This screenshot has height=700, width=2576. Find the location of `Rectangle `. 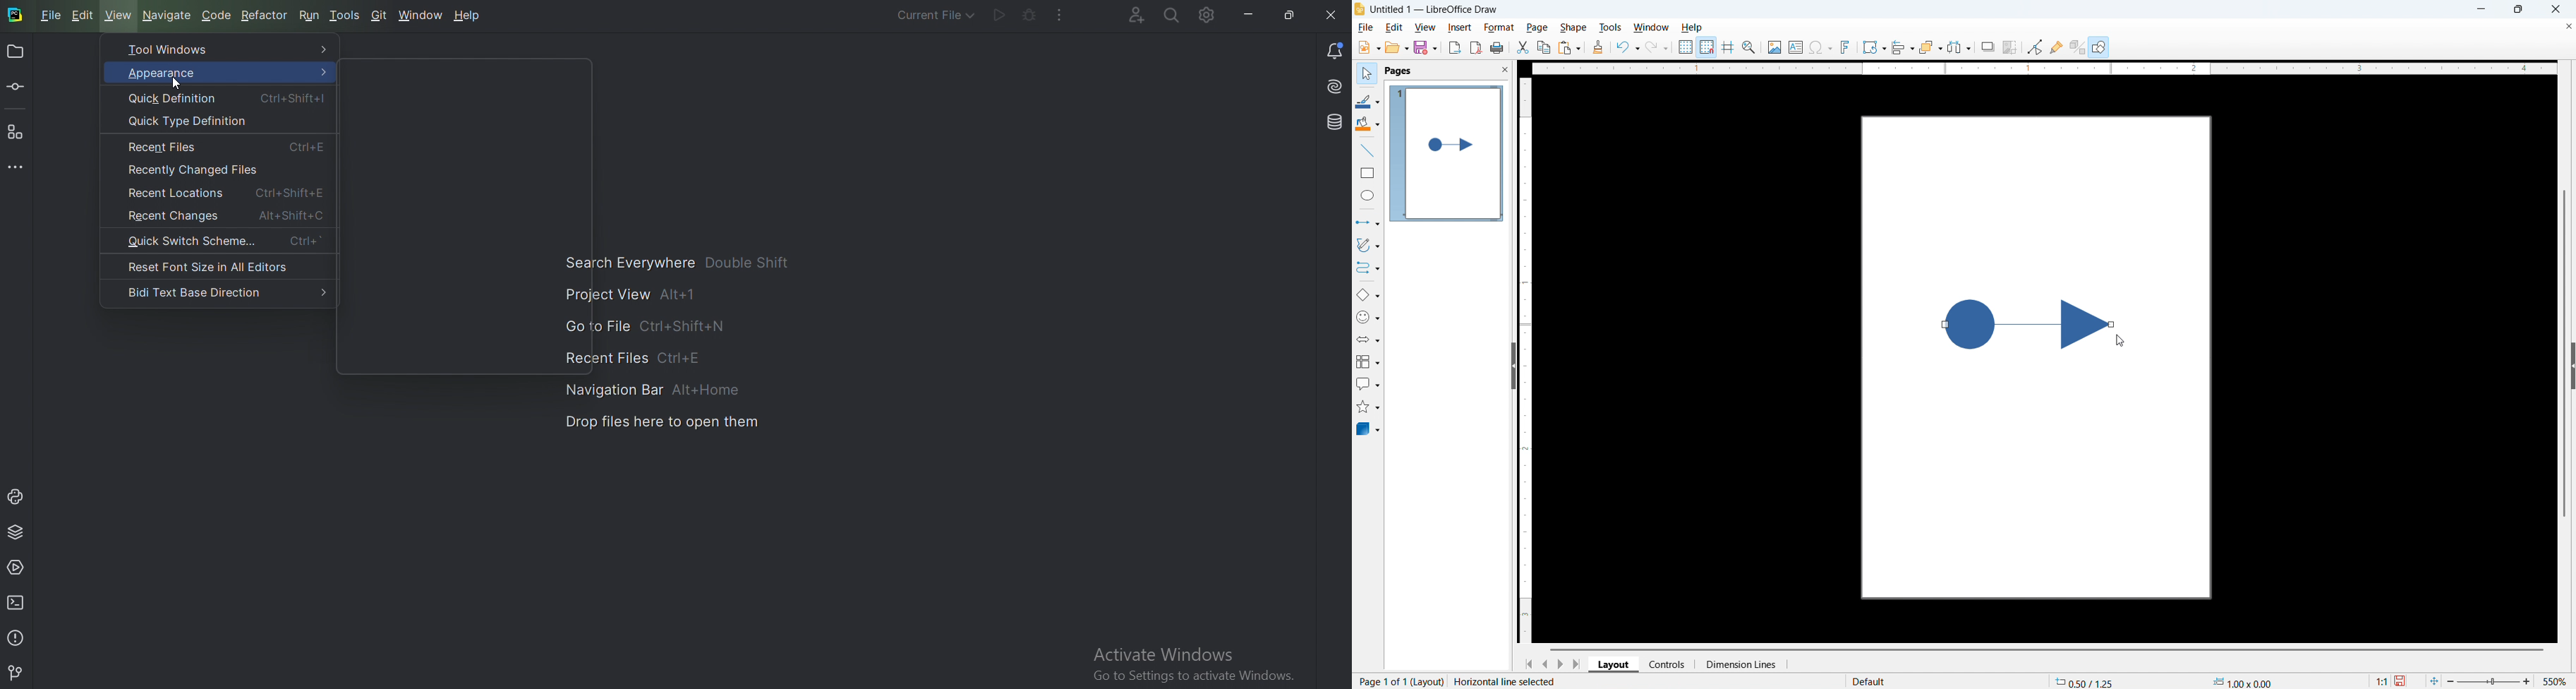

Rectangle  is located at coordinates (1368, 173).